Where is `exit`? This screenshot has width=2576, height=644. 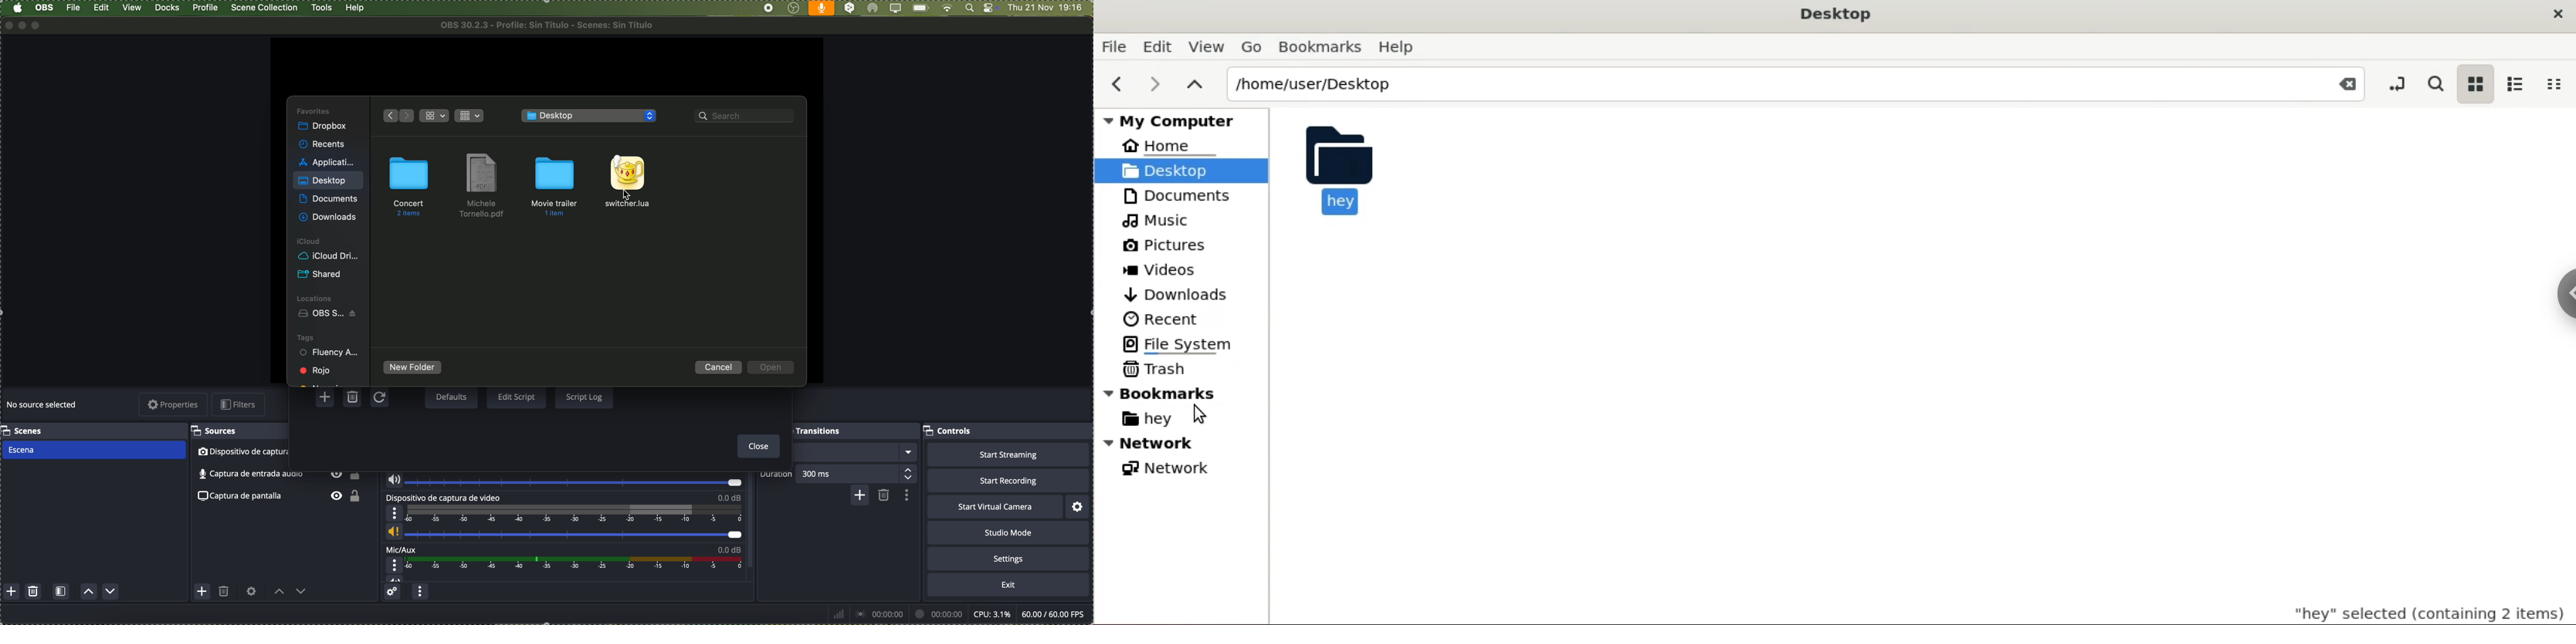
exit is located at coordinates (1008, 585).